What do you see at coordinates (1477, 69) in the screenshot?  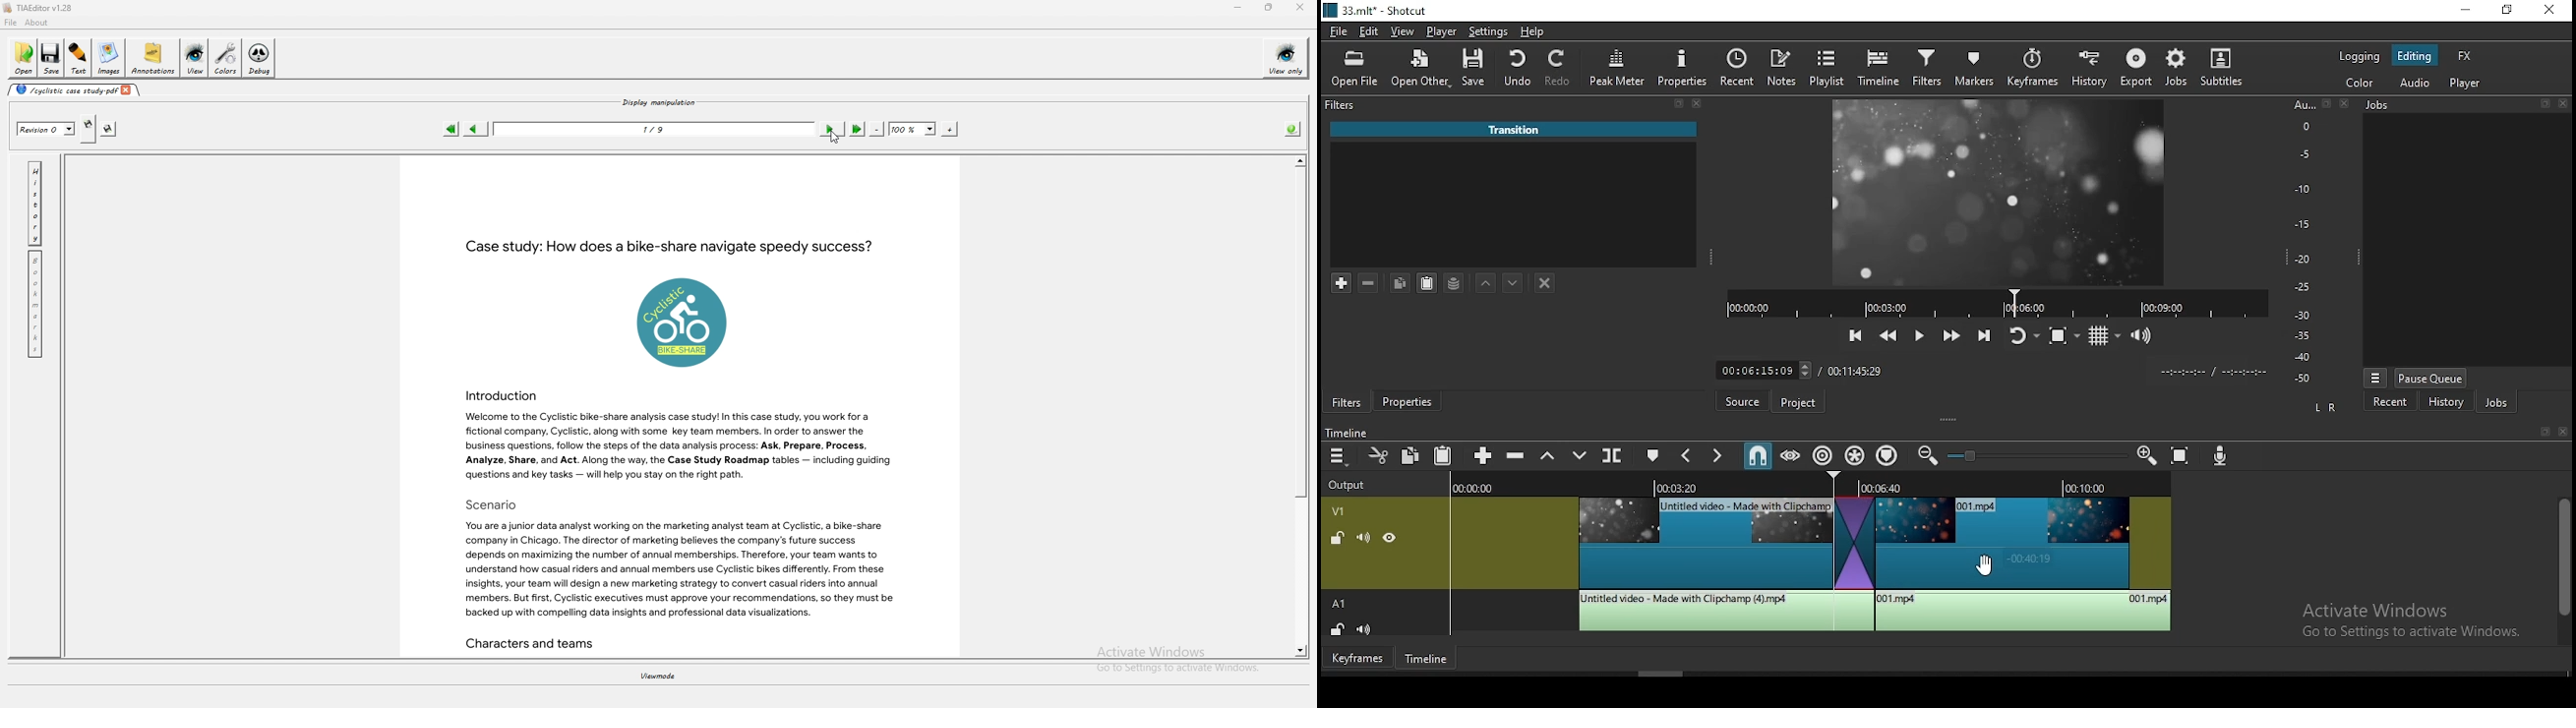 I see `save` at bounding box center [1477, 69].